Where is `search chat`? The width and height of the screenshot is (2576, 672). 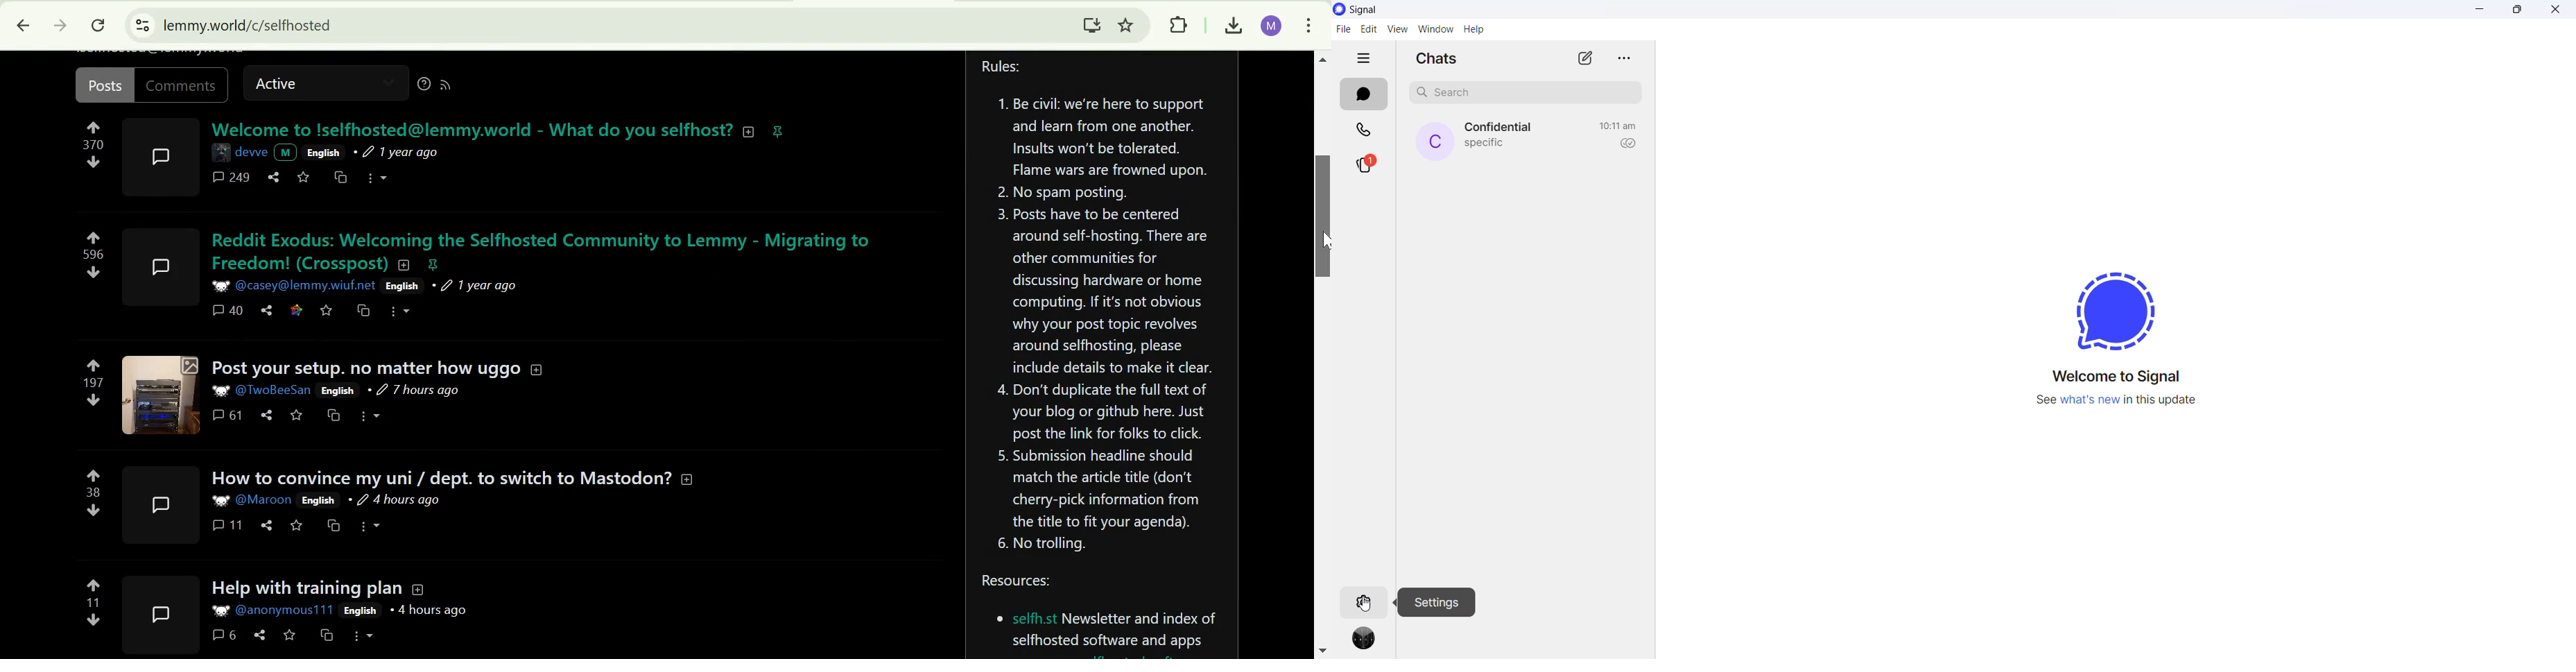 search chat is located at coordinates (1530, 95).